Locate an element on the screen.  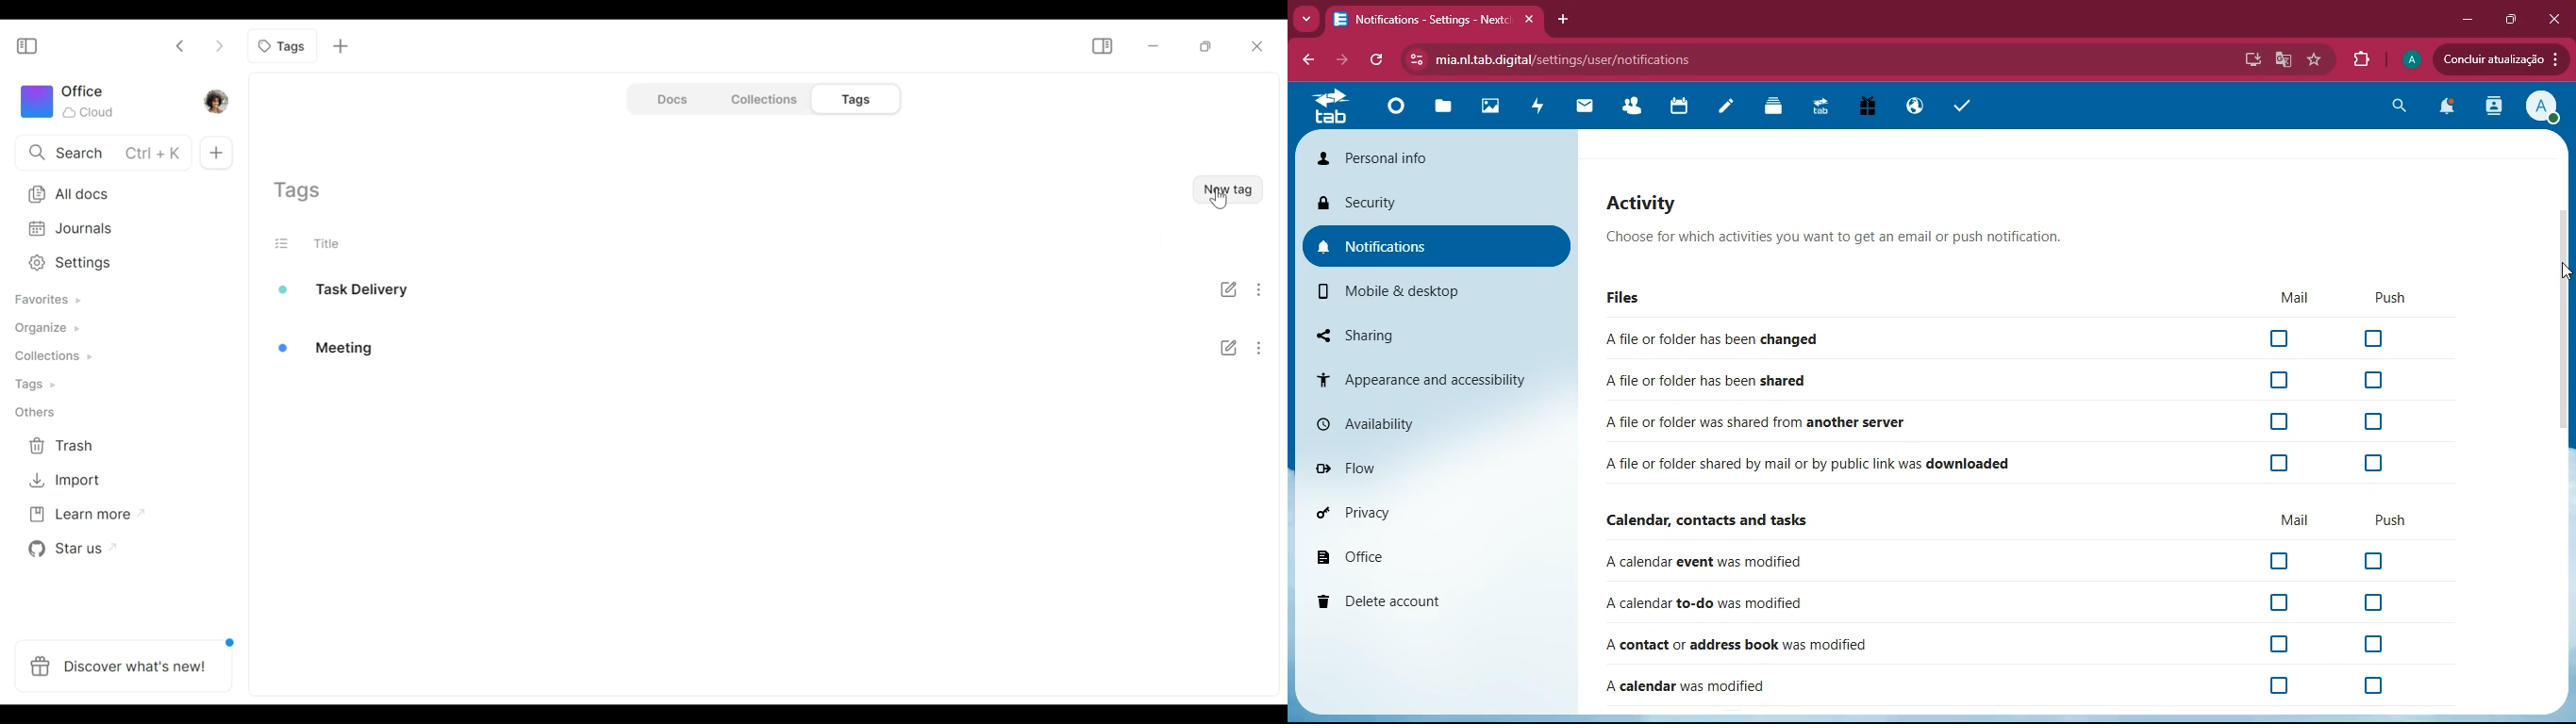
Collections is located at coordinates (761, 99).